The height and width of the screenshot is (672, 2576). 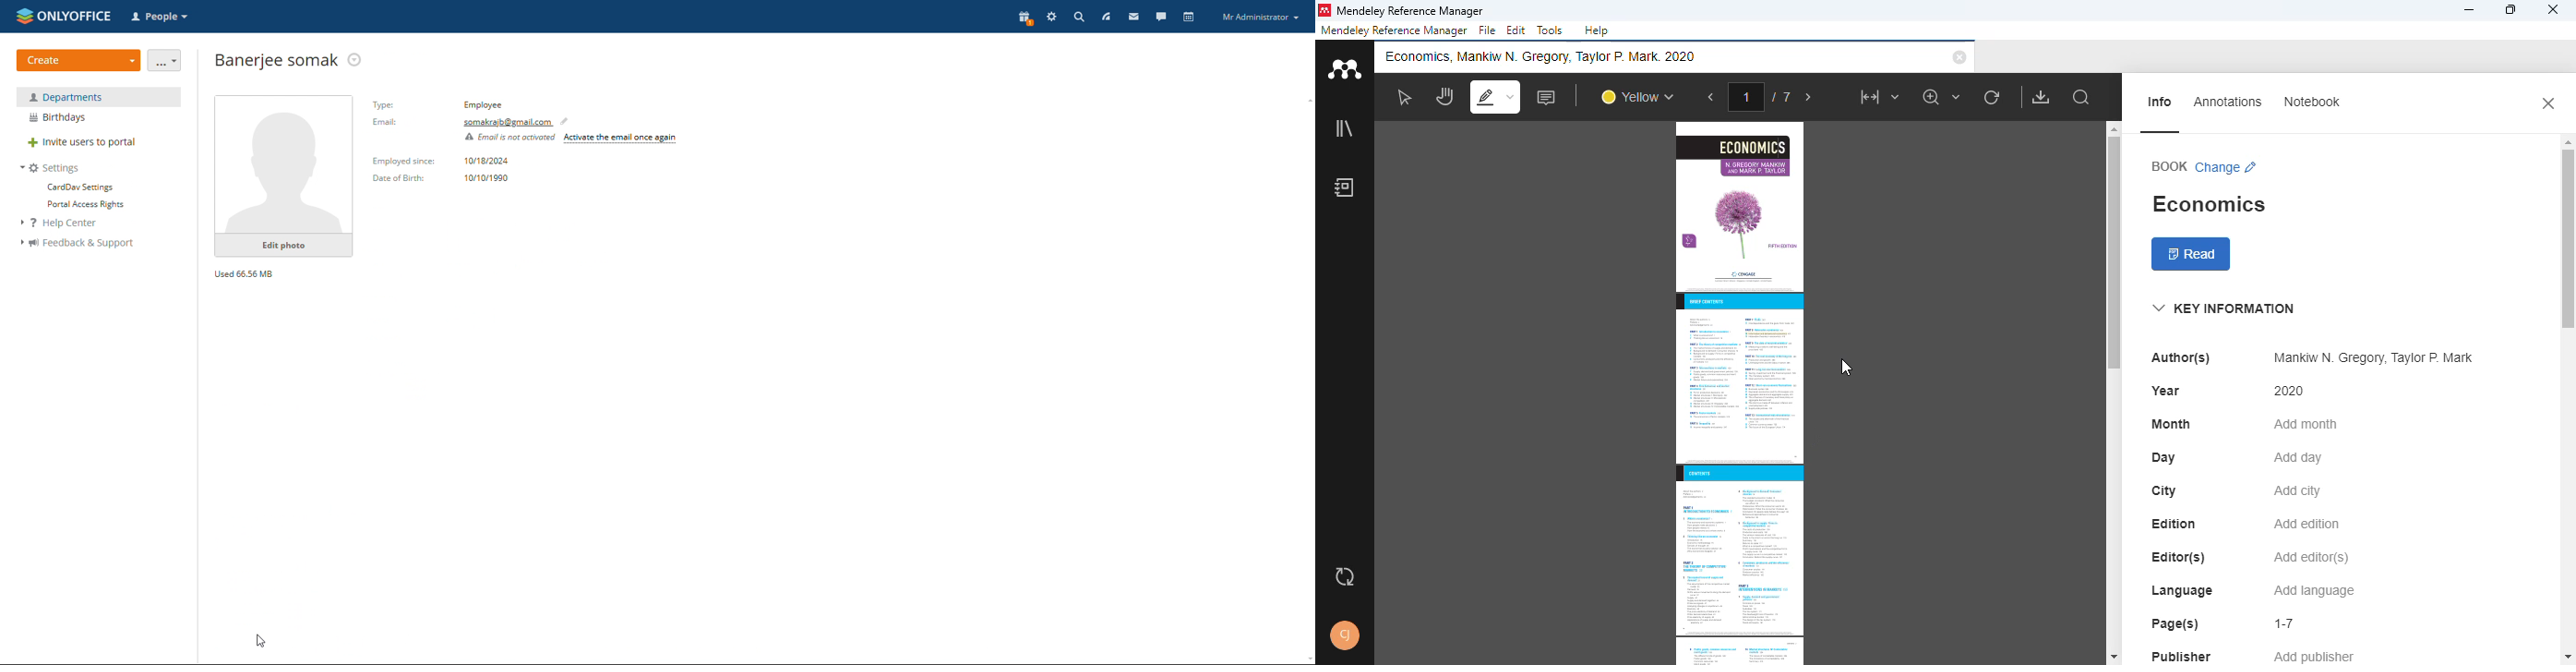 What do you see at coordinates (2111, 254) in the screenshot?
I see `vertical scroll bar` at bounding box center [2111, 254].